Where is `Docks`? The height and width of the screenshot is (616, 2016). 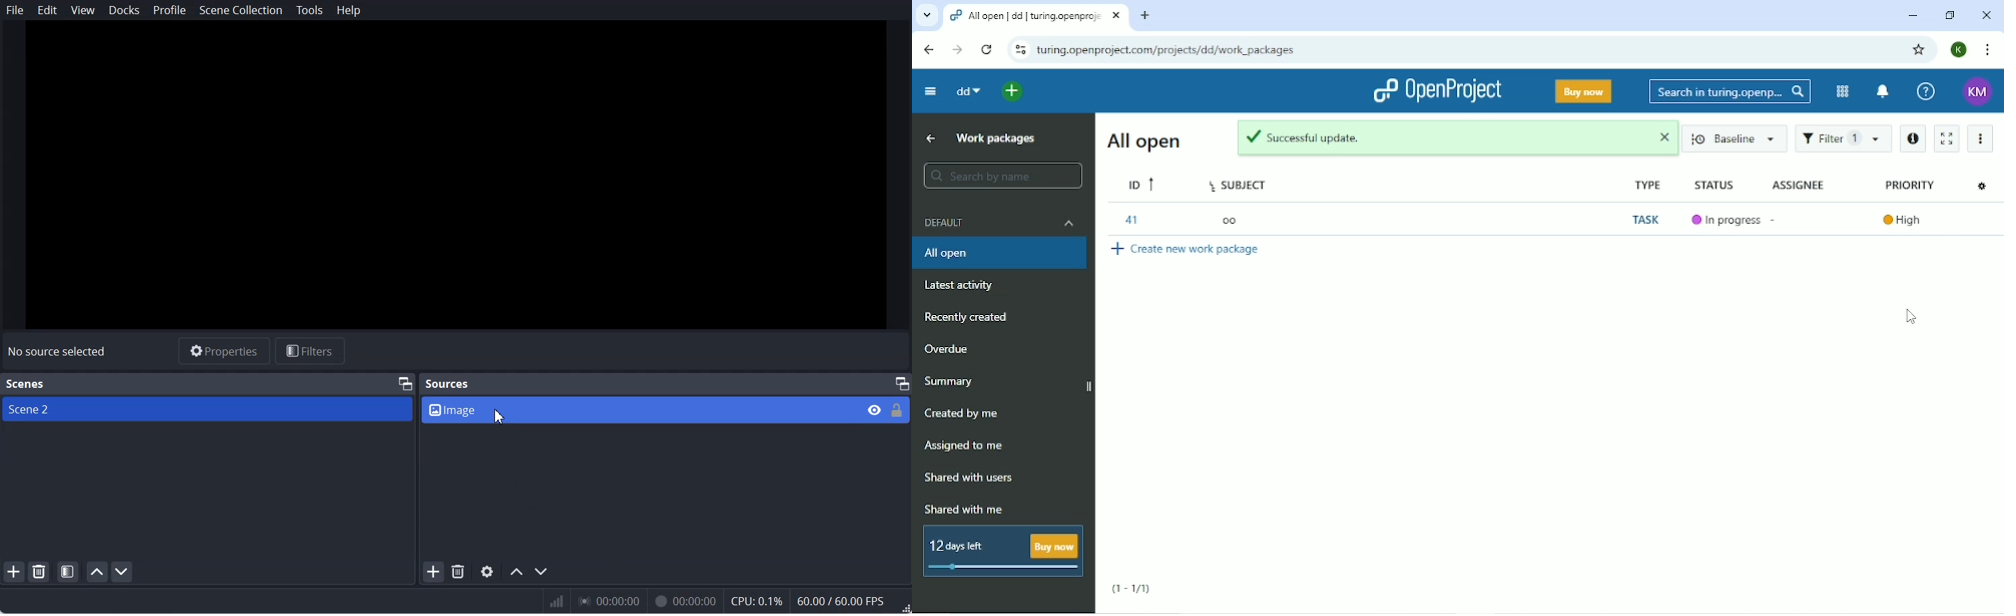
Docks is located at coordinates (125, 11).